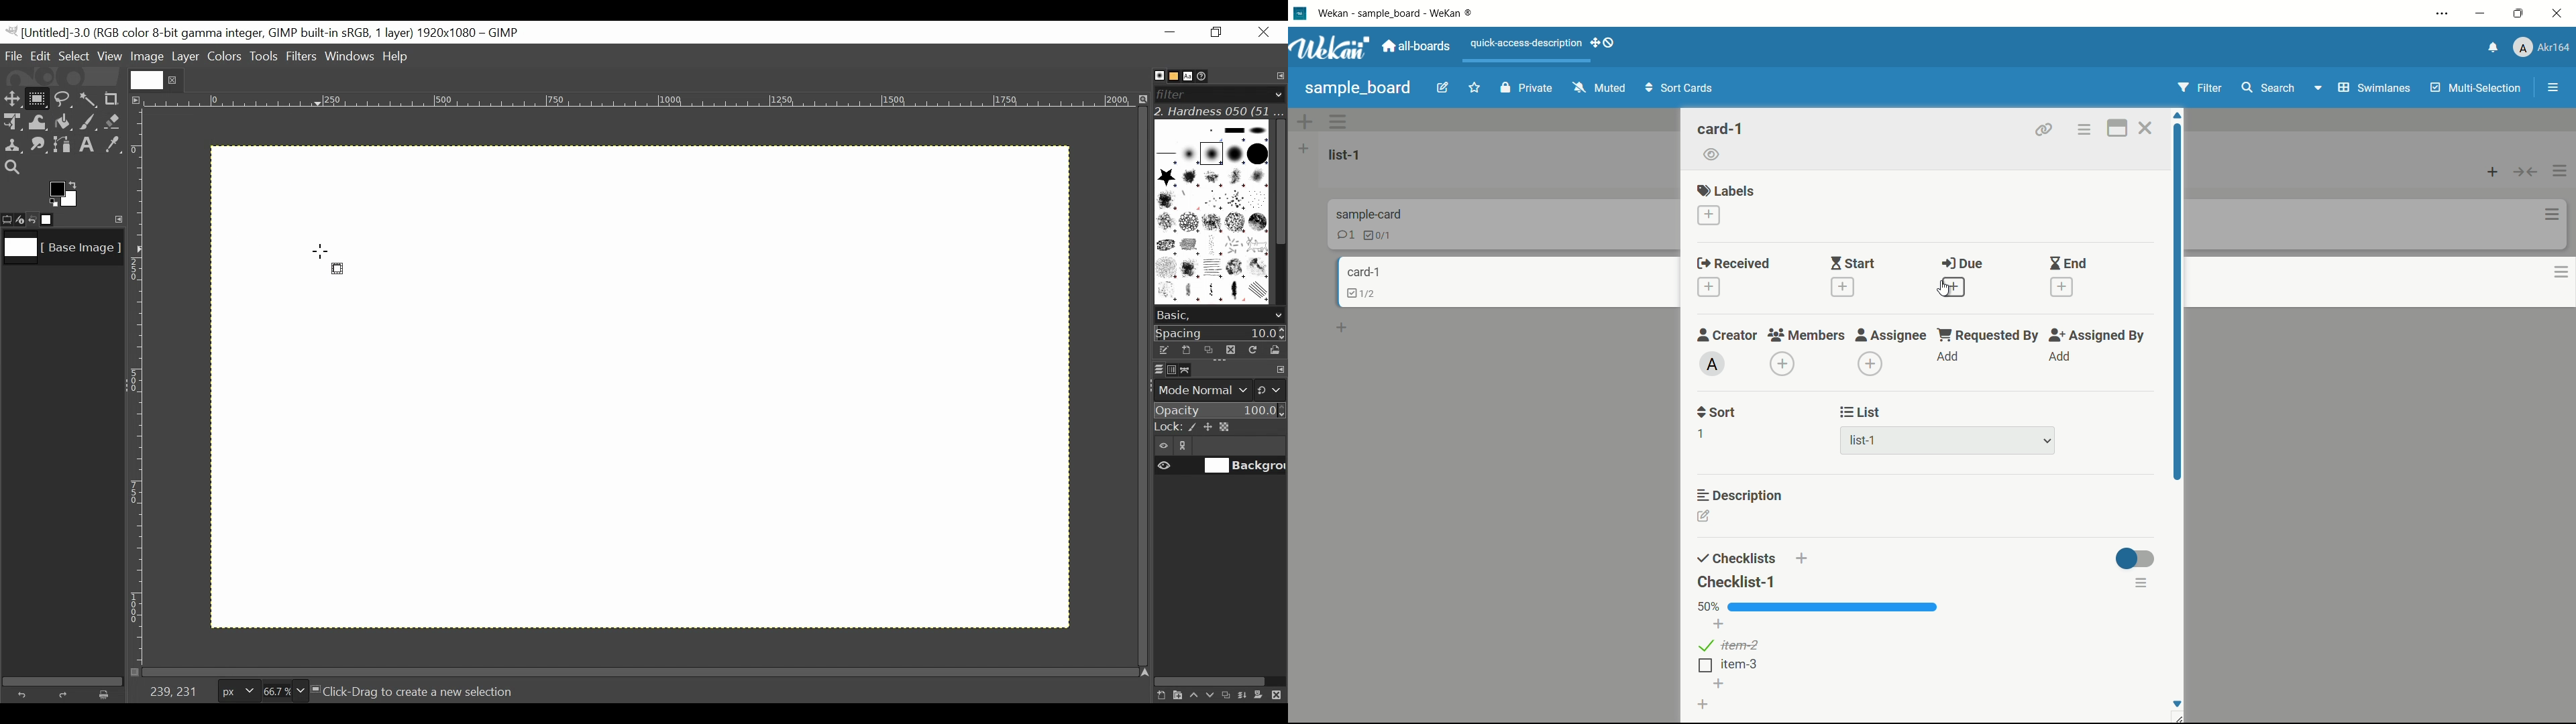 This screenshot has width=2576, height=728. Describe the element at coordinates (1279, 76) in the screenshot. I see `Configure tab` at that location.